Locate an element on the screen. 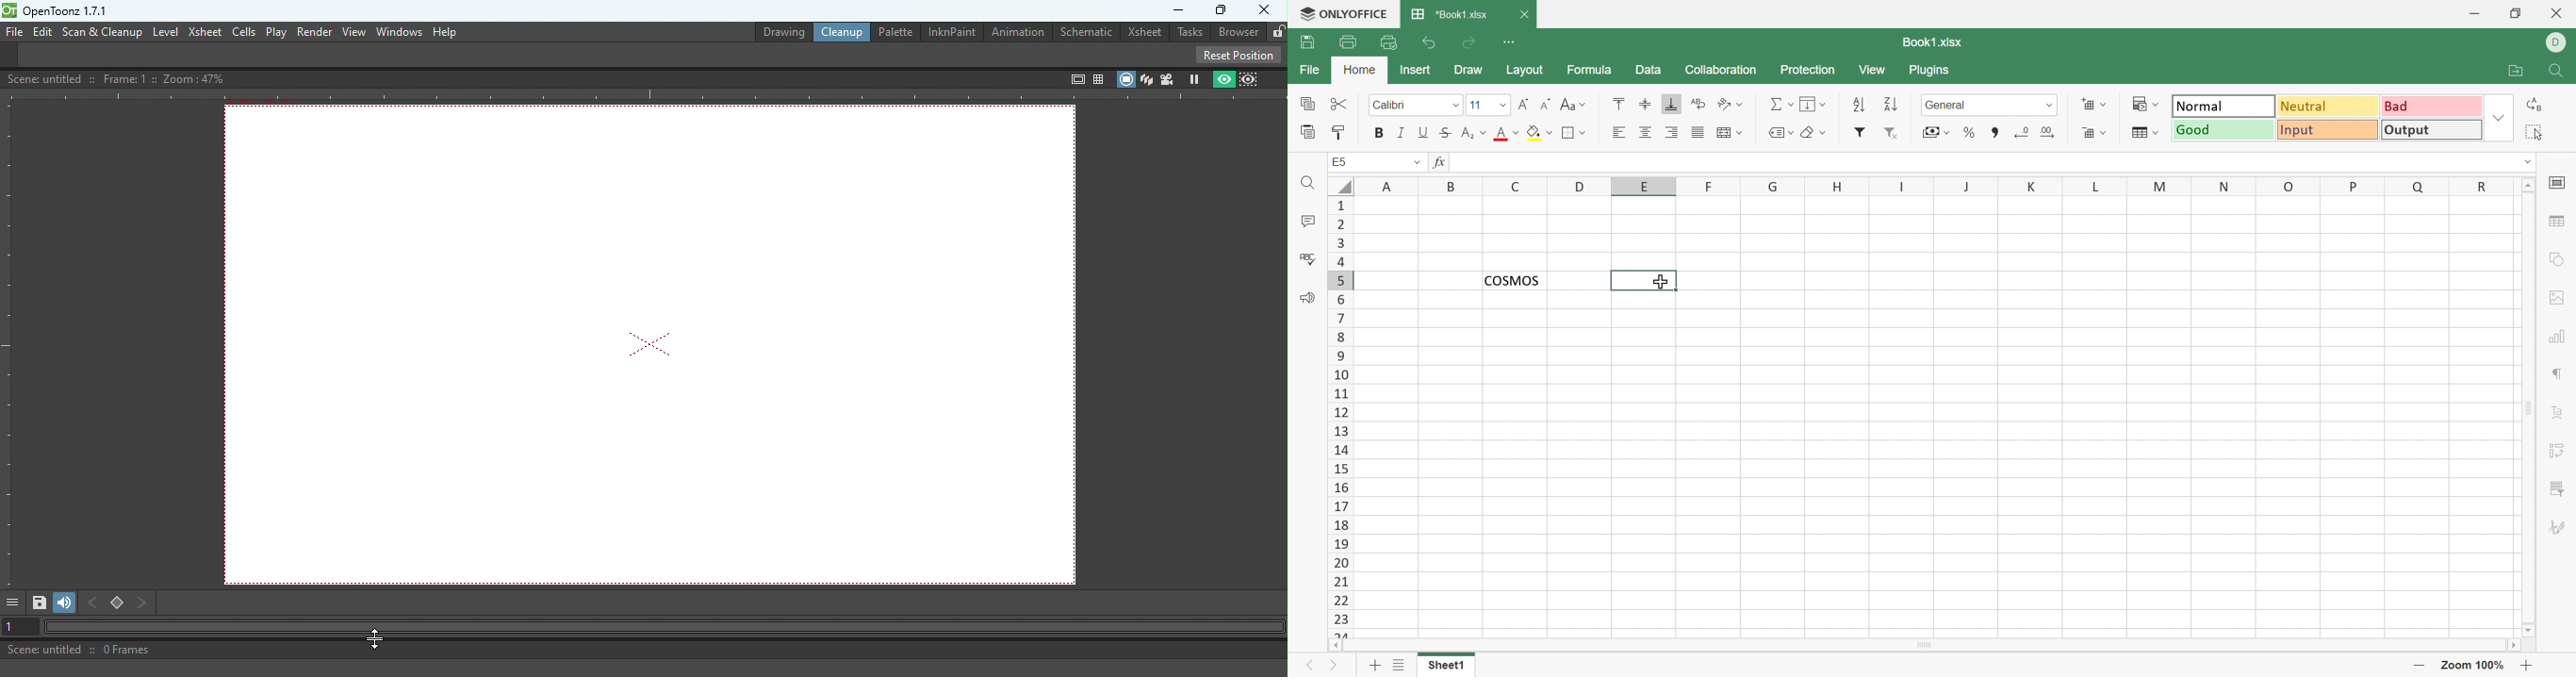  Copy is located at coordinates (1307, 103).